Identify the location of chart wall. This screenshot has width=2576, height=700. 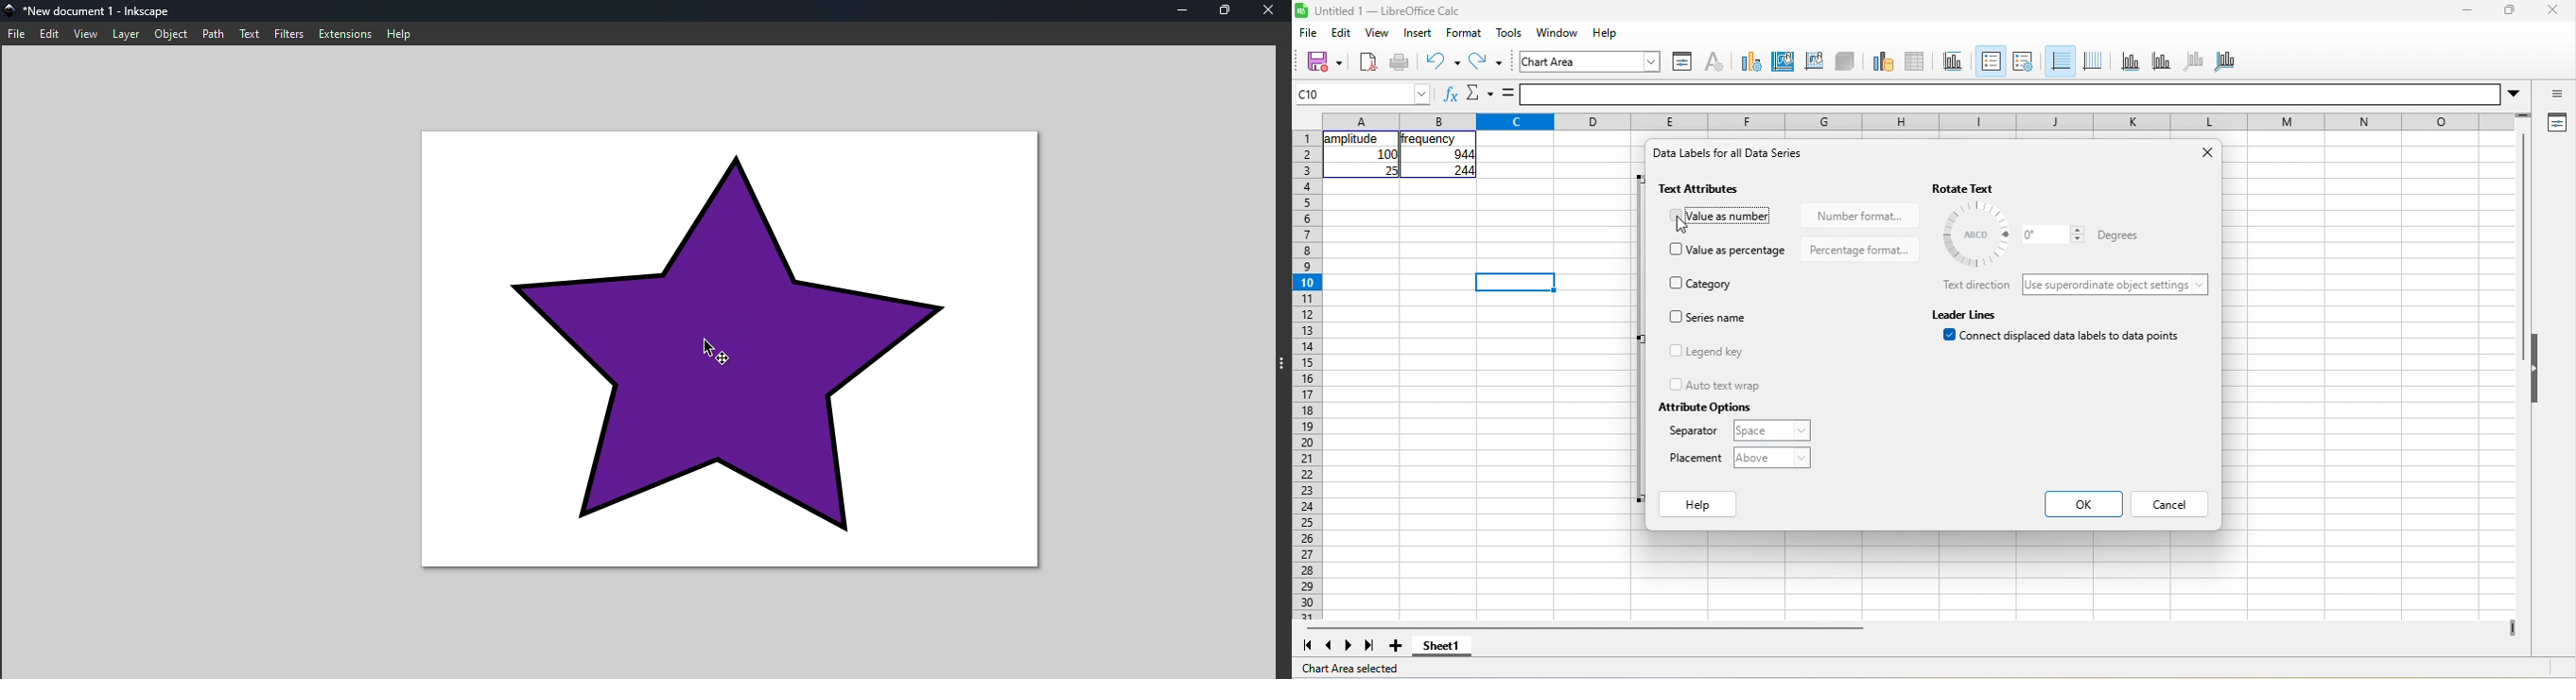
(1814, 59).